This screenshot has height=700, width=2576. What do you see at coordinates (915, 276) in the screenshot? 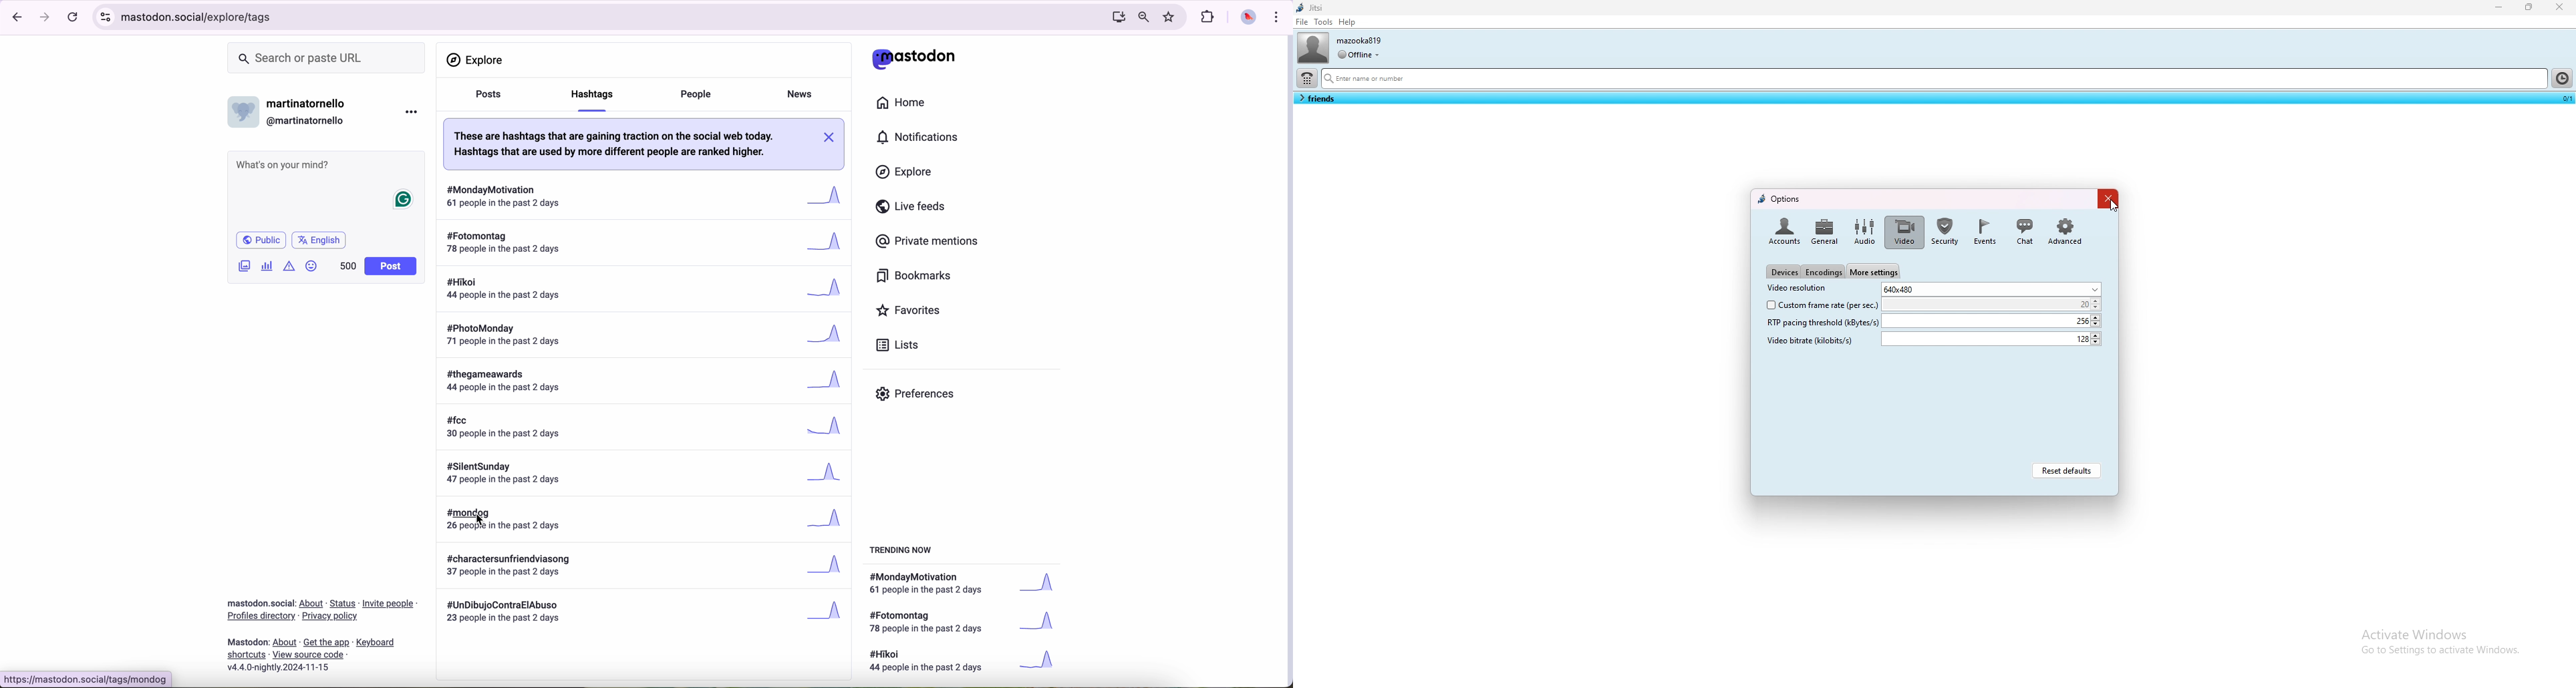
I see `bookmarks` at bounding box center [915, 276].